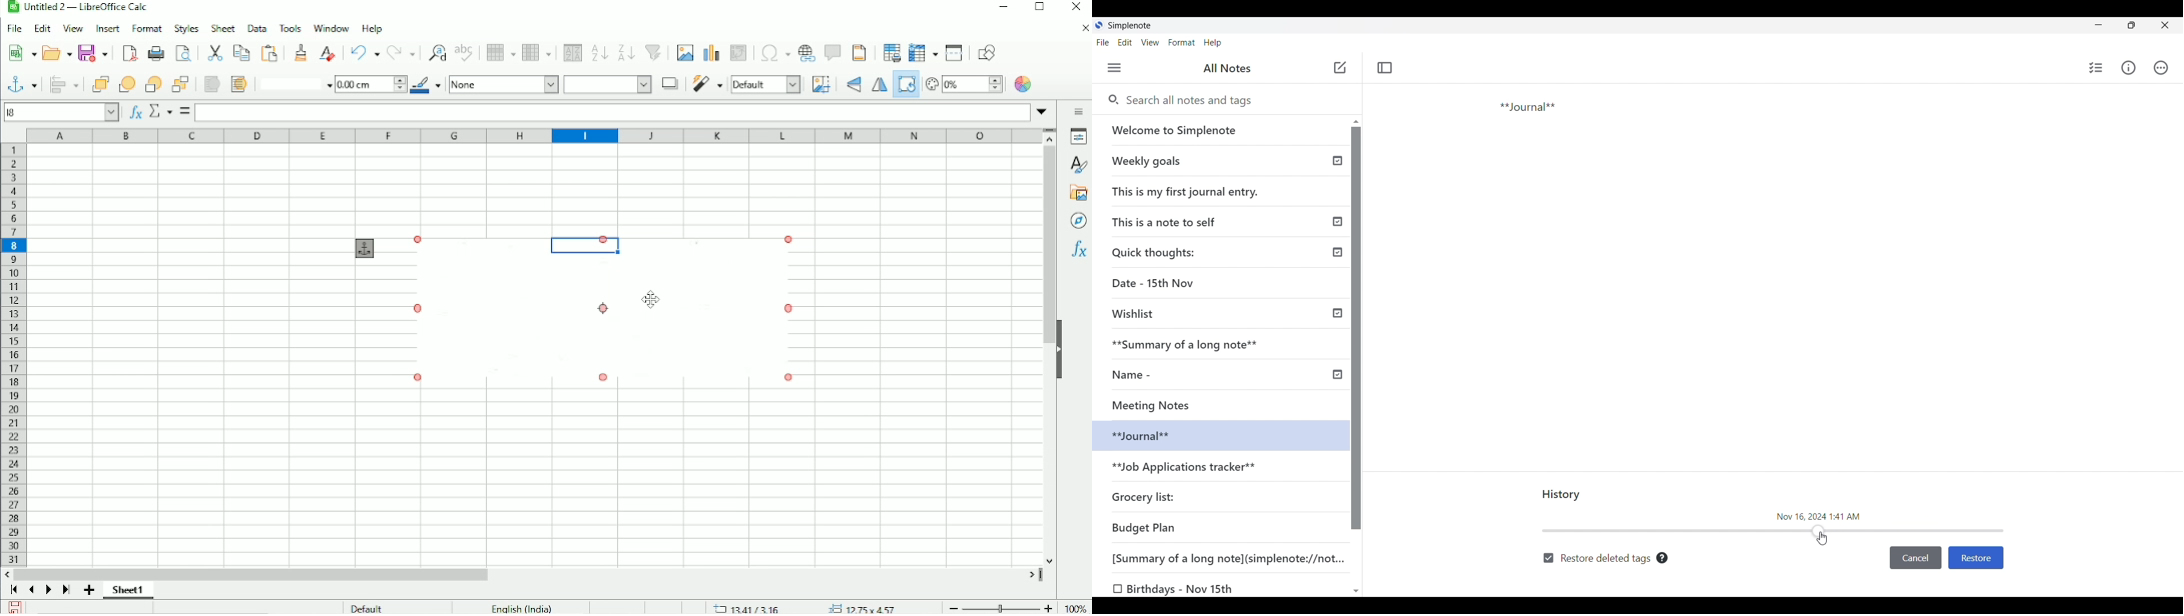  Describe the element at coordinates (16, 28) in the screenshot. I see `File` at that location.